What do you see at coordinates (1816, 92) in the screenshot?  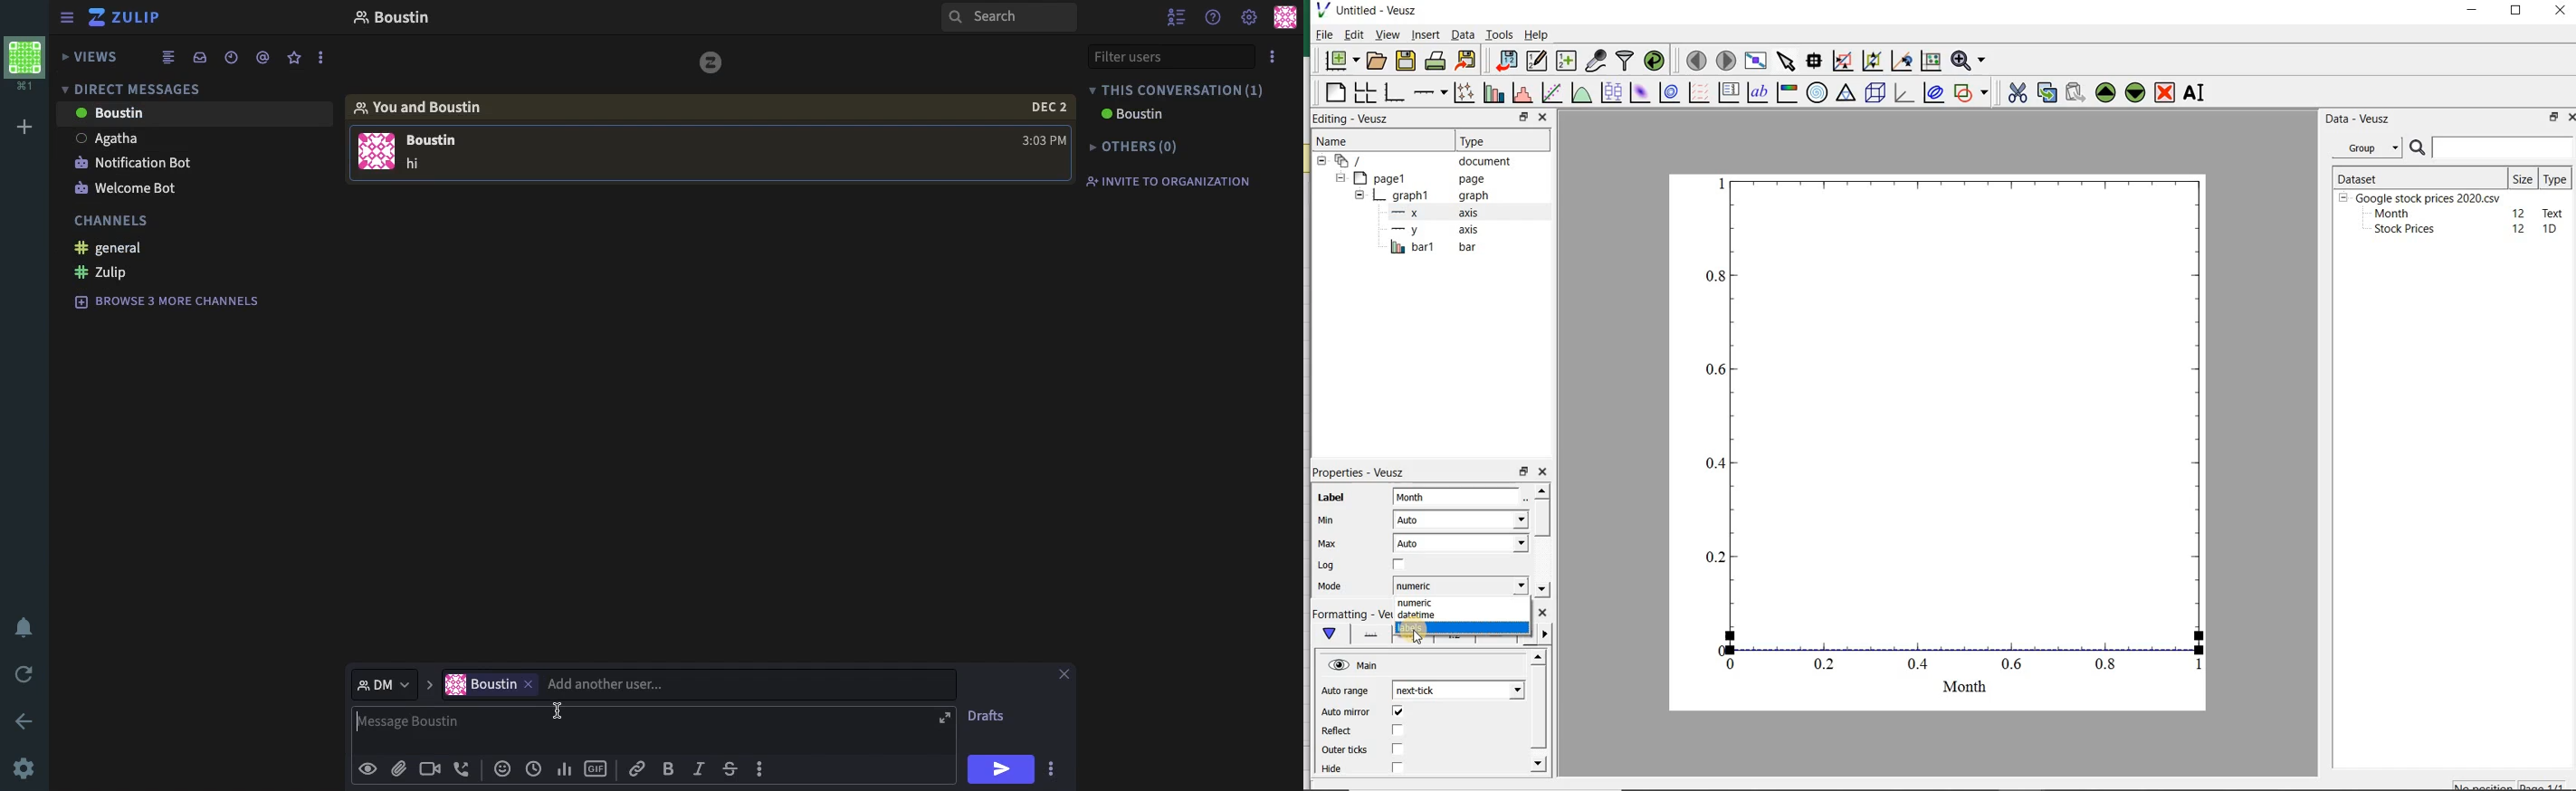 I see `polar graph` at bounding box center [1816, 92].